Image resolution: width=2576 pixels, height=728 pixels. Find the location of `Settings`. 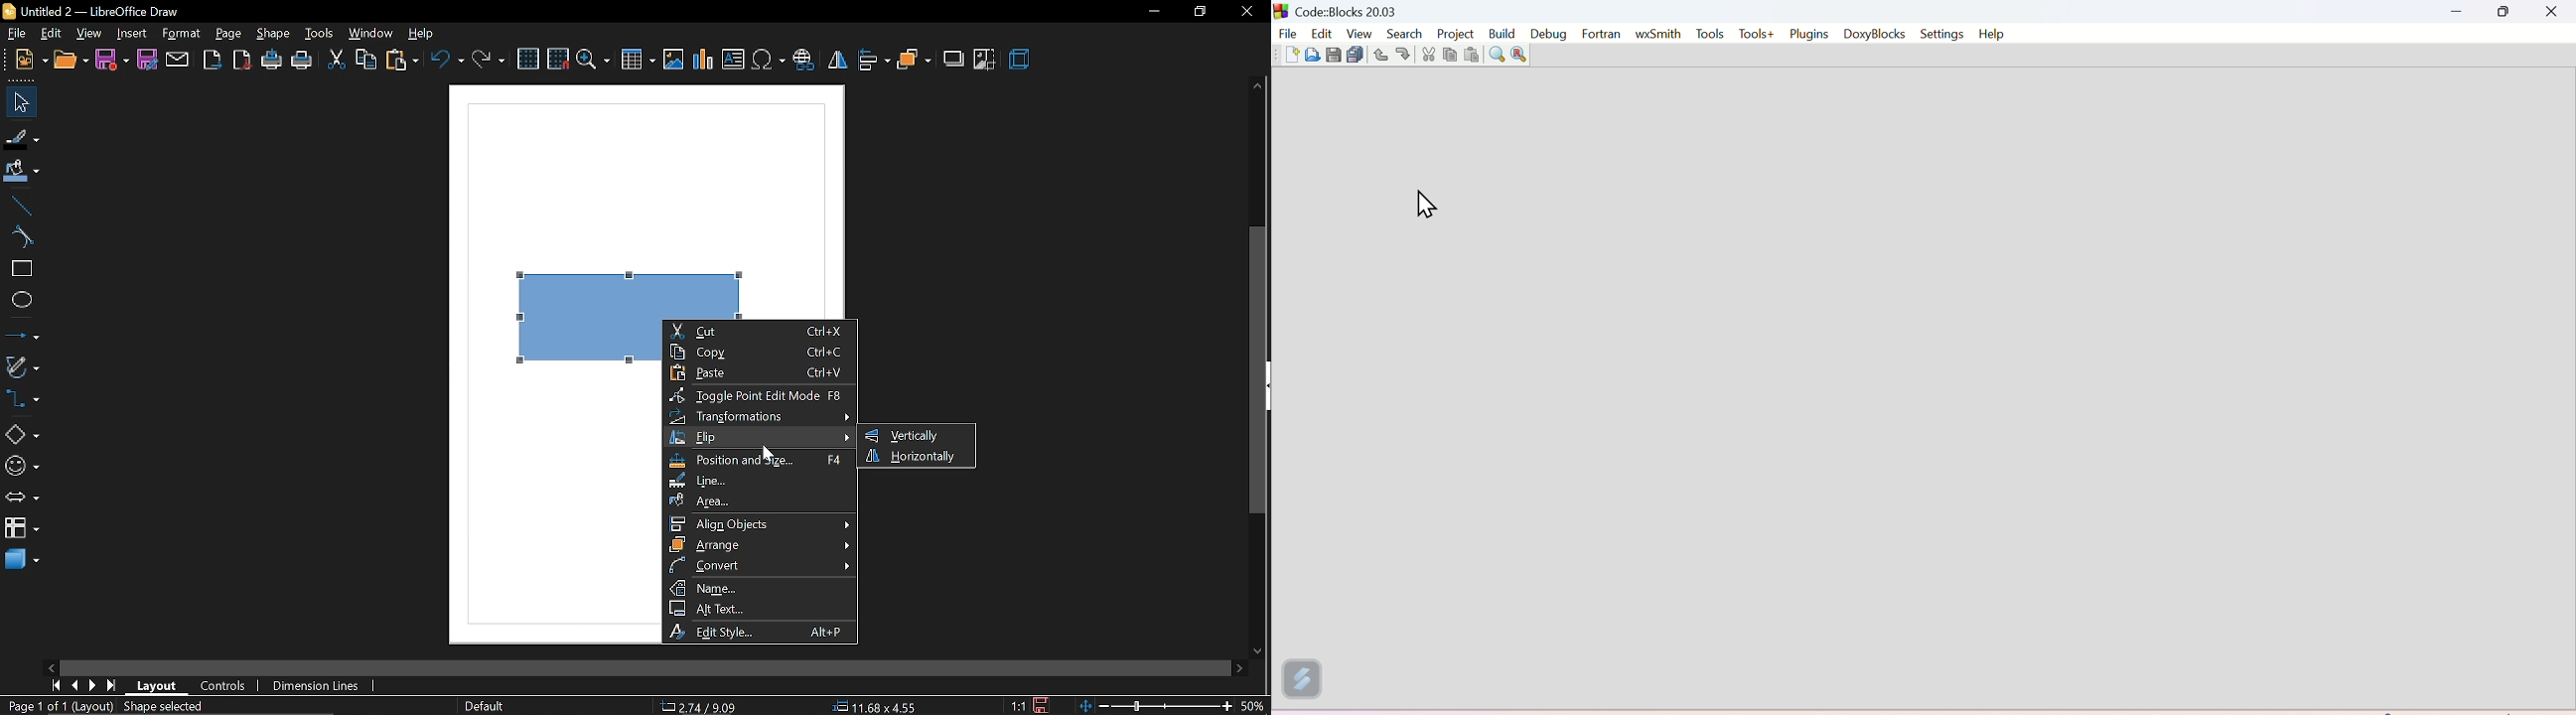

Settings is located at coordinates (1944, 34).